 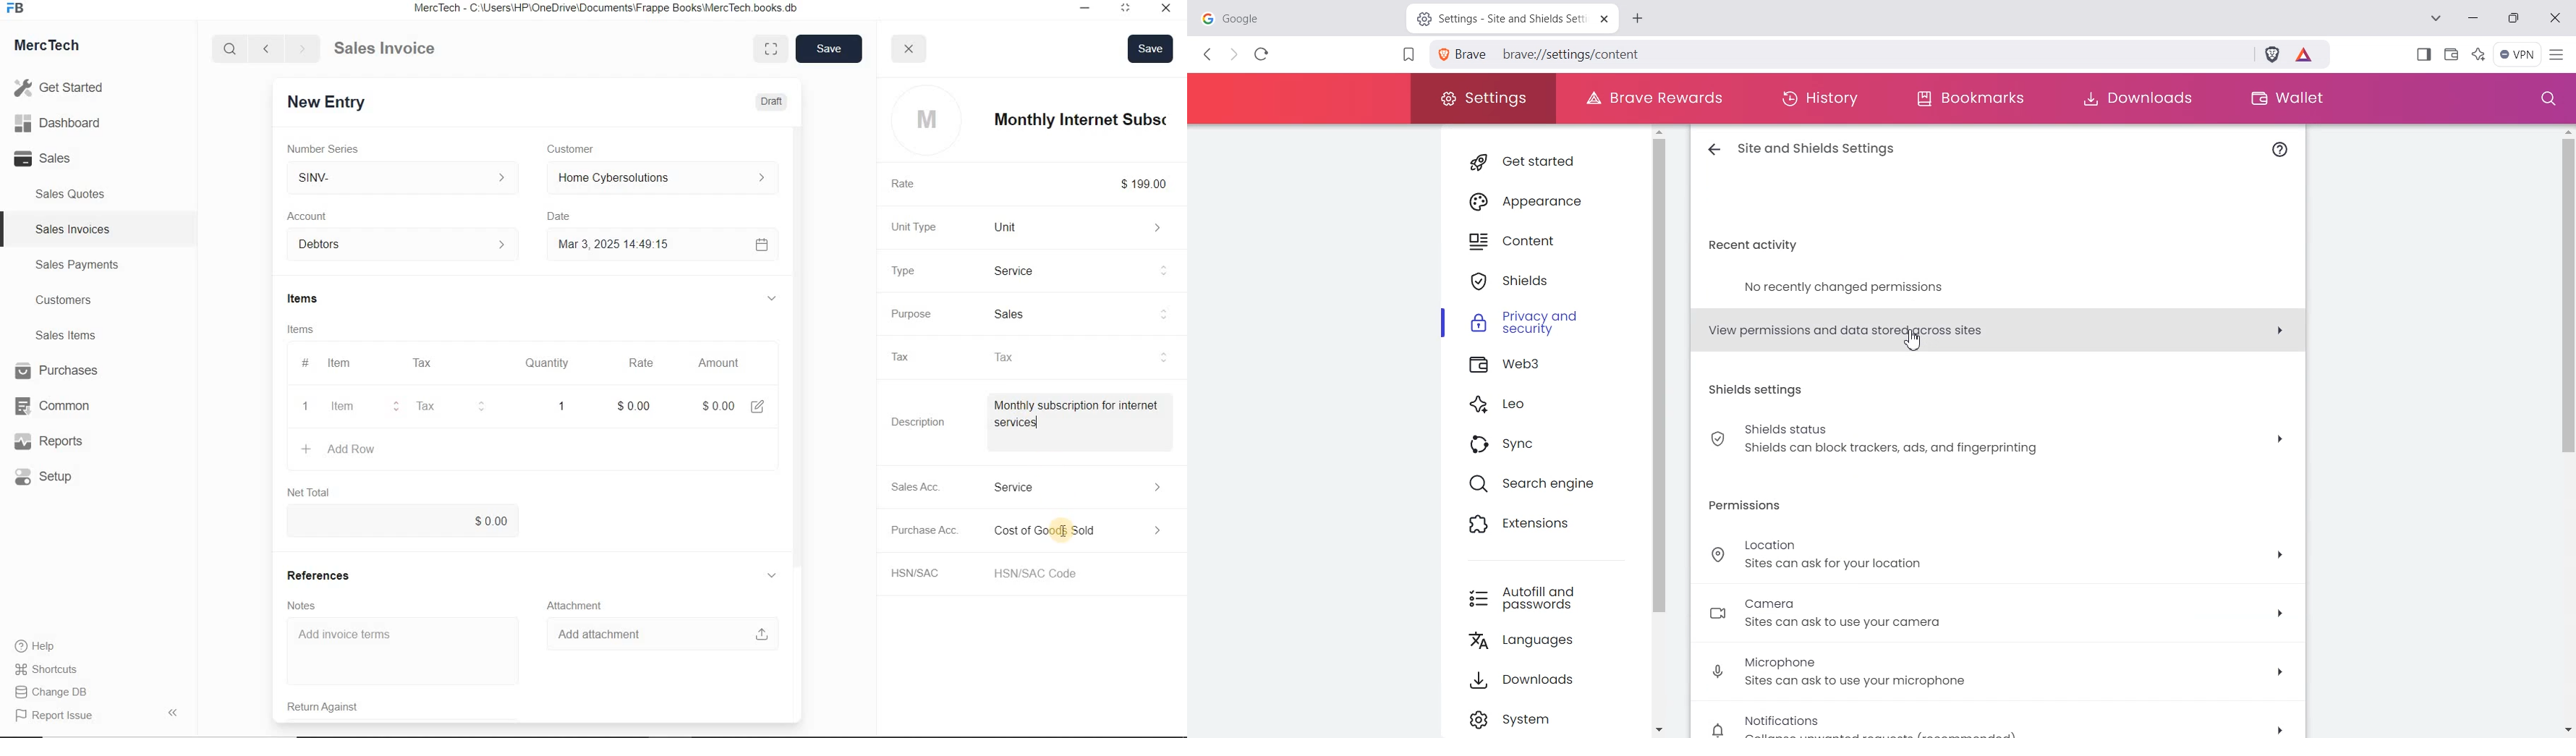 What do you see at coordinates (1072, 10) in the screenshot?
I see `Minimize` at bounding box center [1072, 10].